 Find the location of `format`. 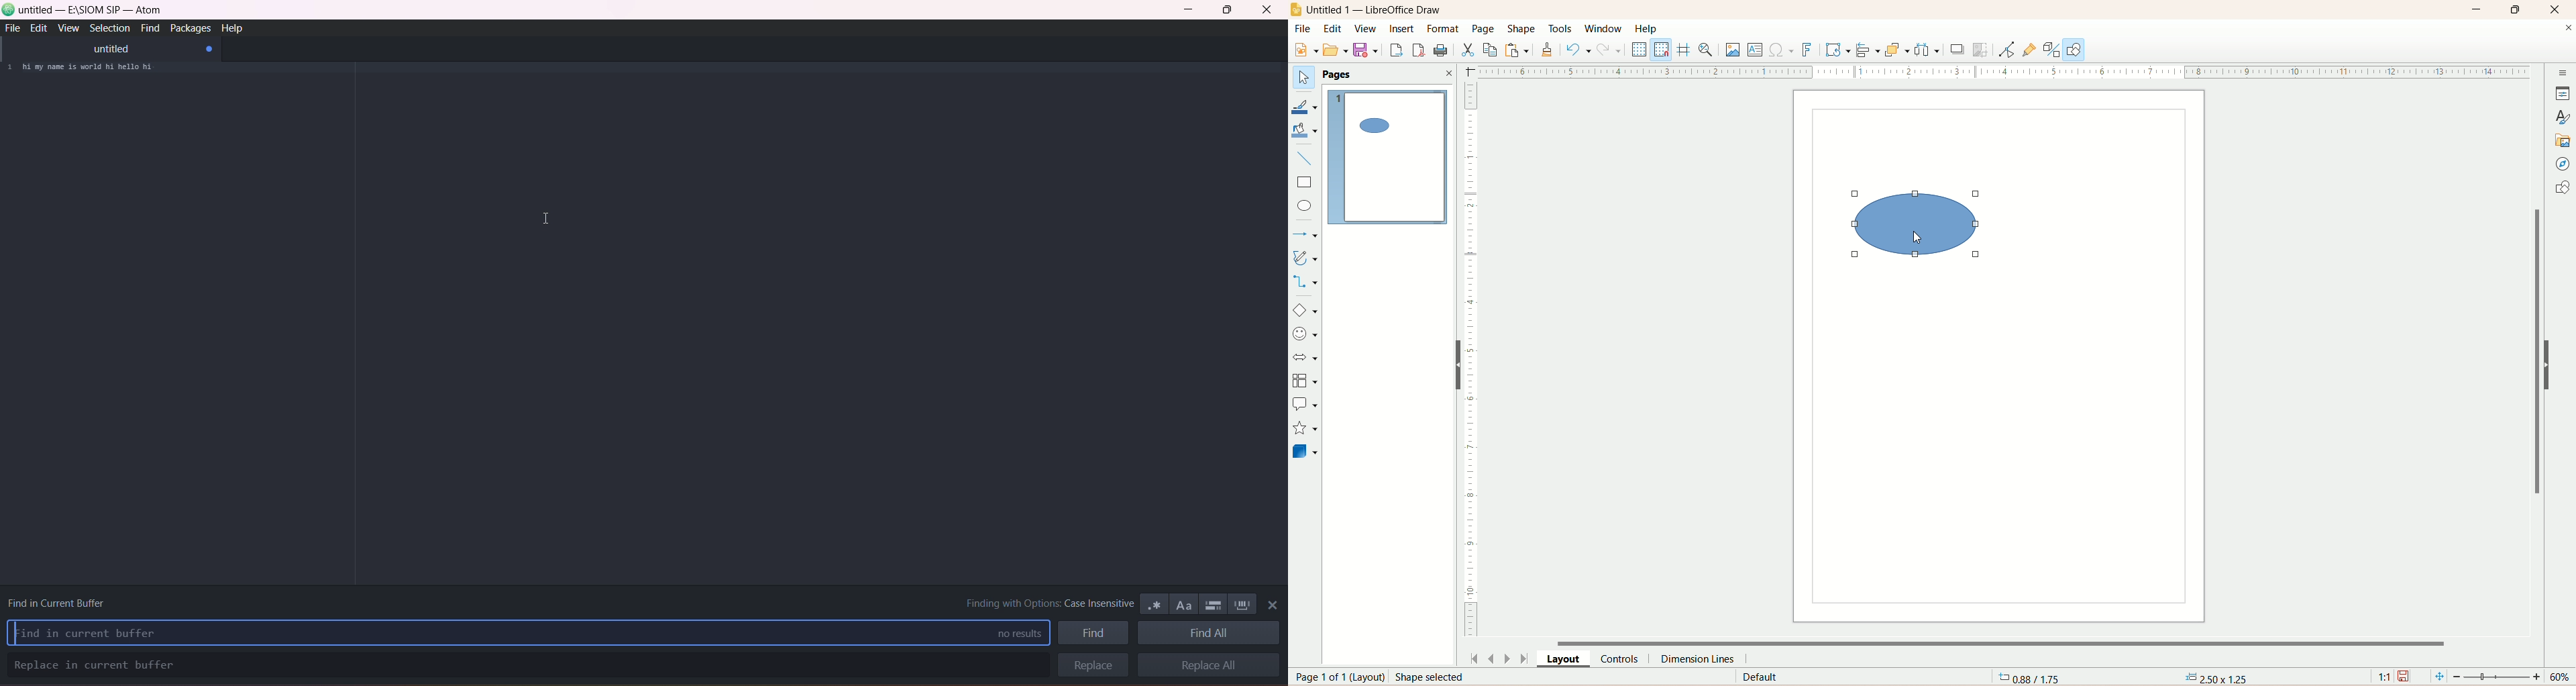

format is located at coordinates (1446, 30).